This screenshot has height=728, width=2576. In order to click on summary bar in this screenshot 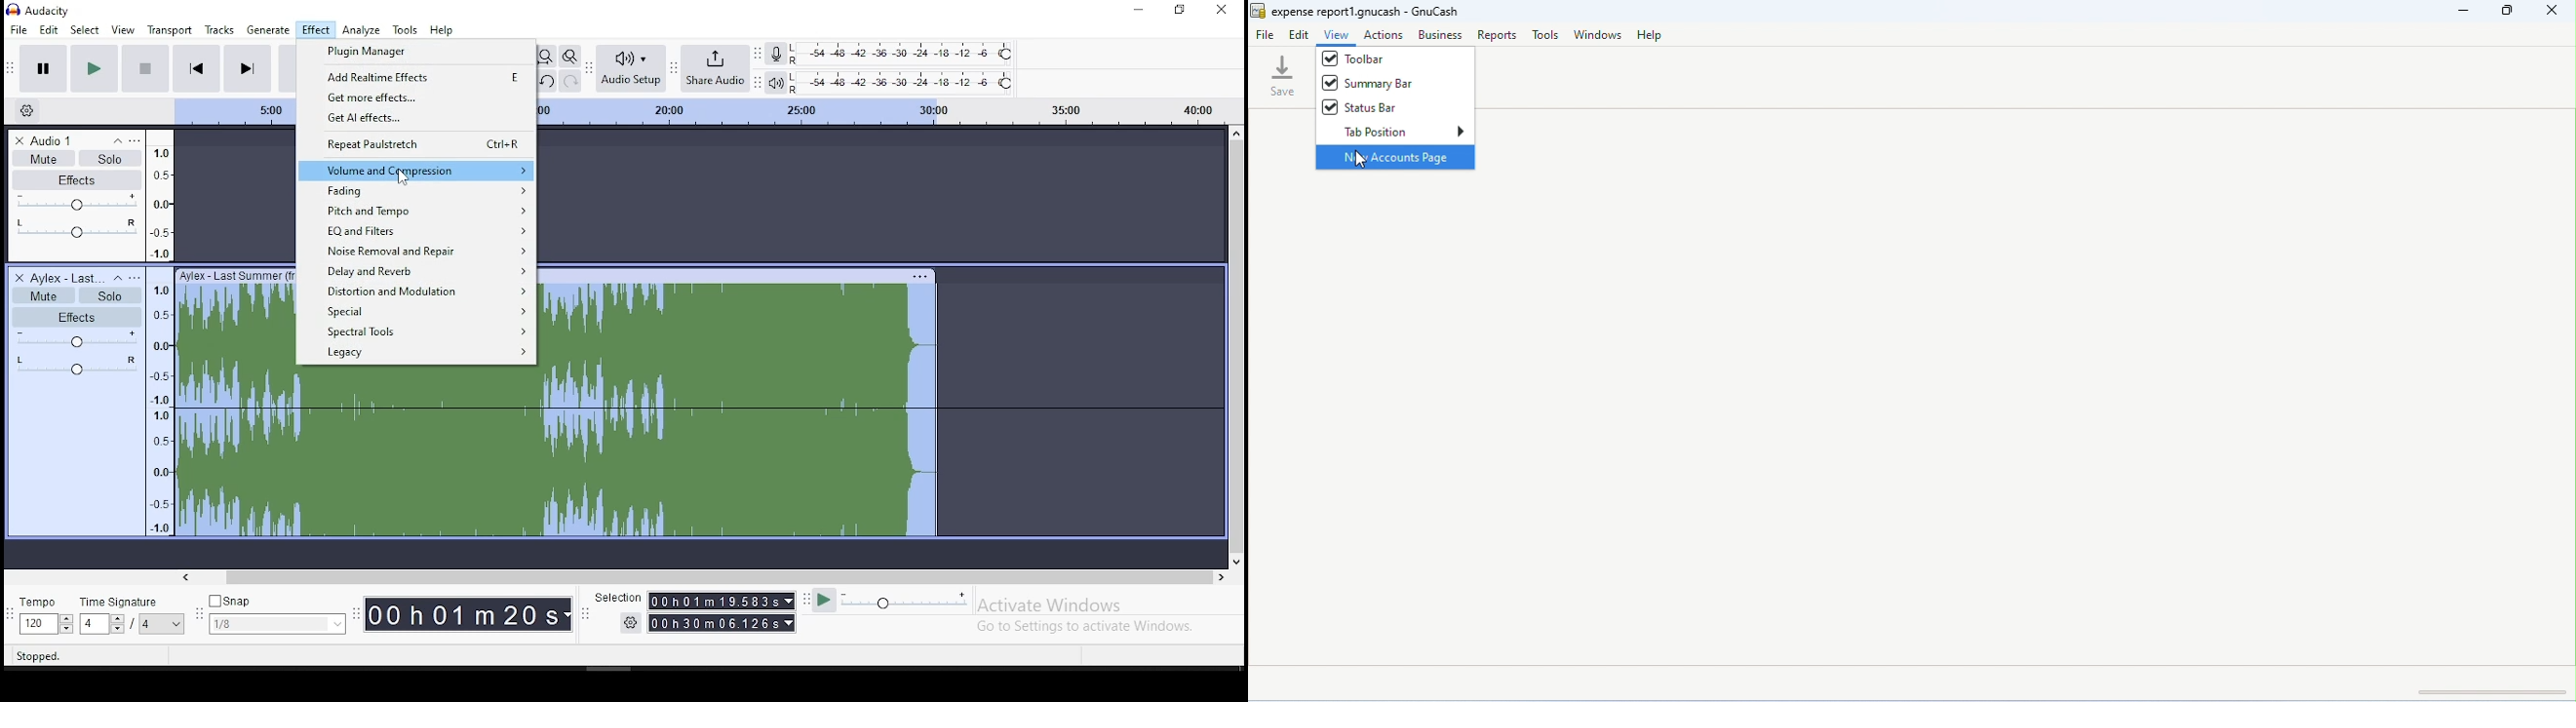, I will do `click(1368, 83)`.